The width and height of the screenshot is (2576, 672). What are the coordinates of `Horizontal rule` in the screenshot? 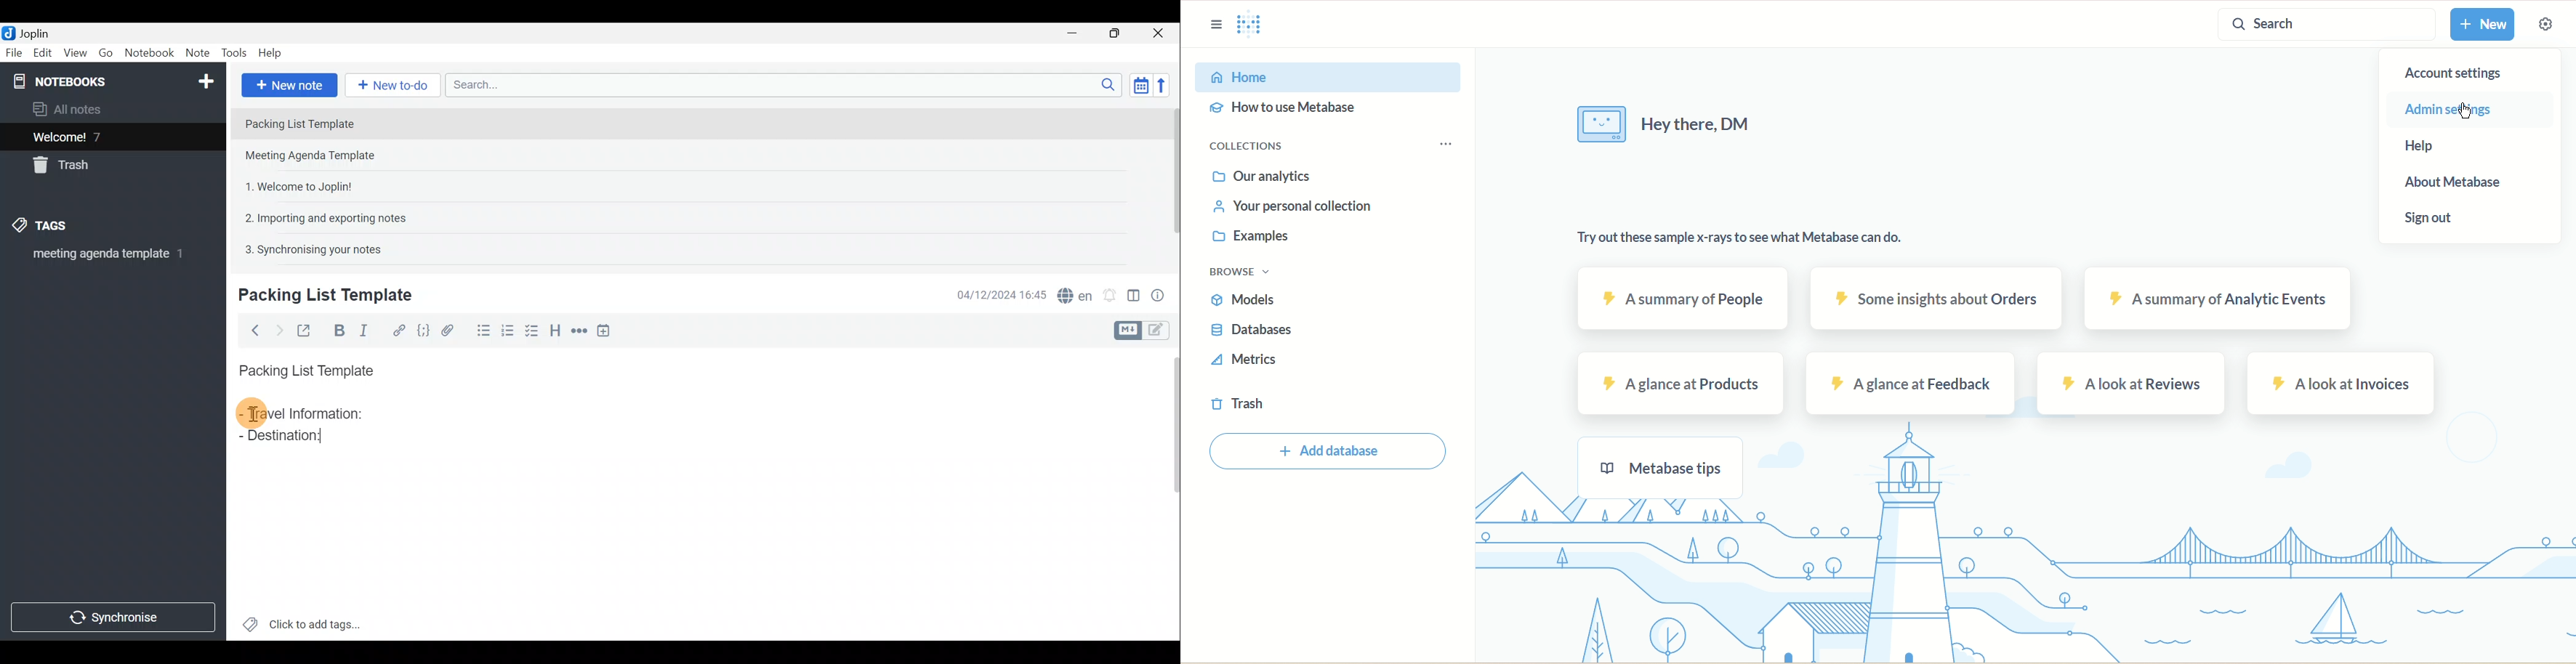 It's located at (578, 331).